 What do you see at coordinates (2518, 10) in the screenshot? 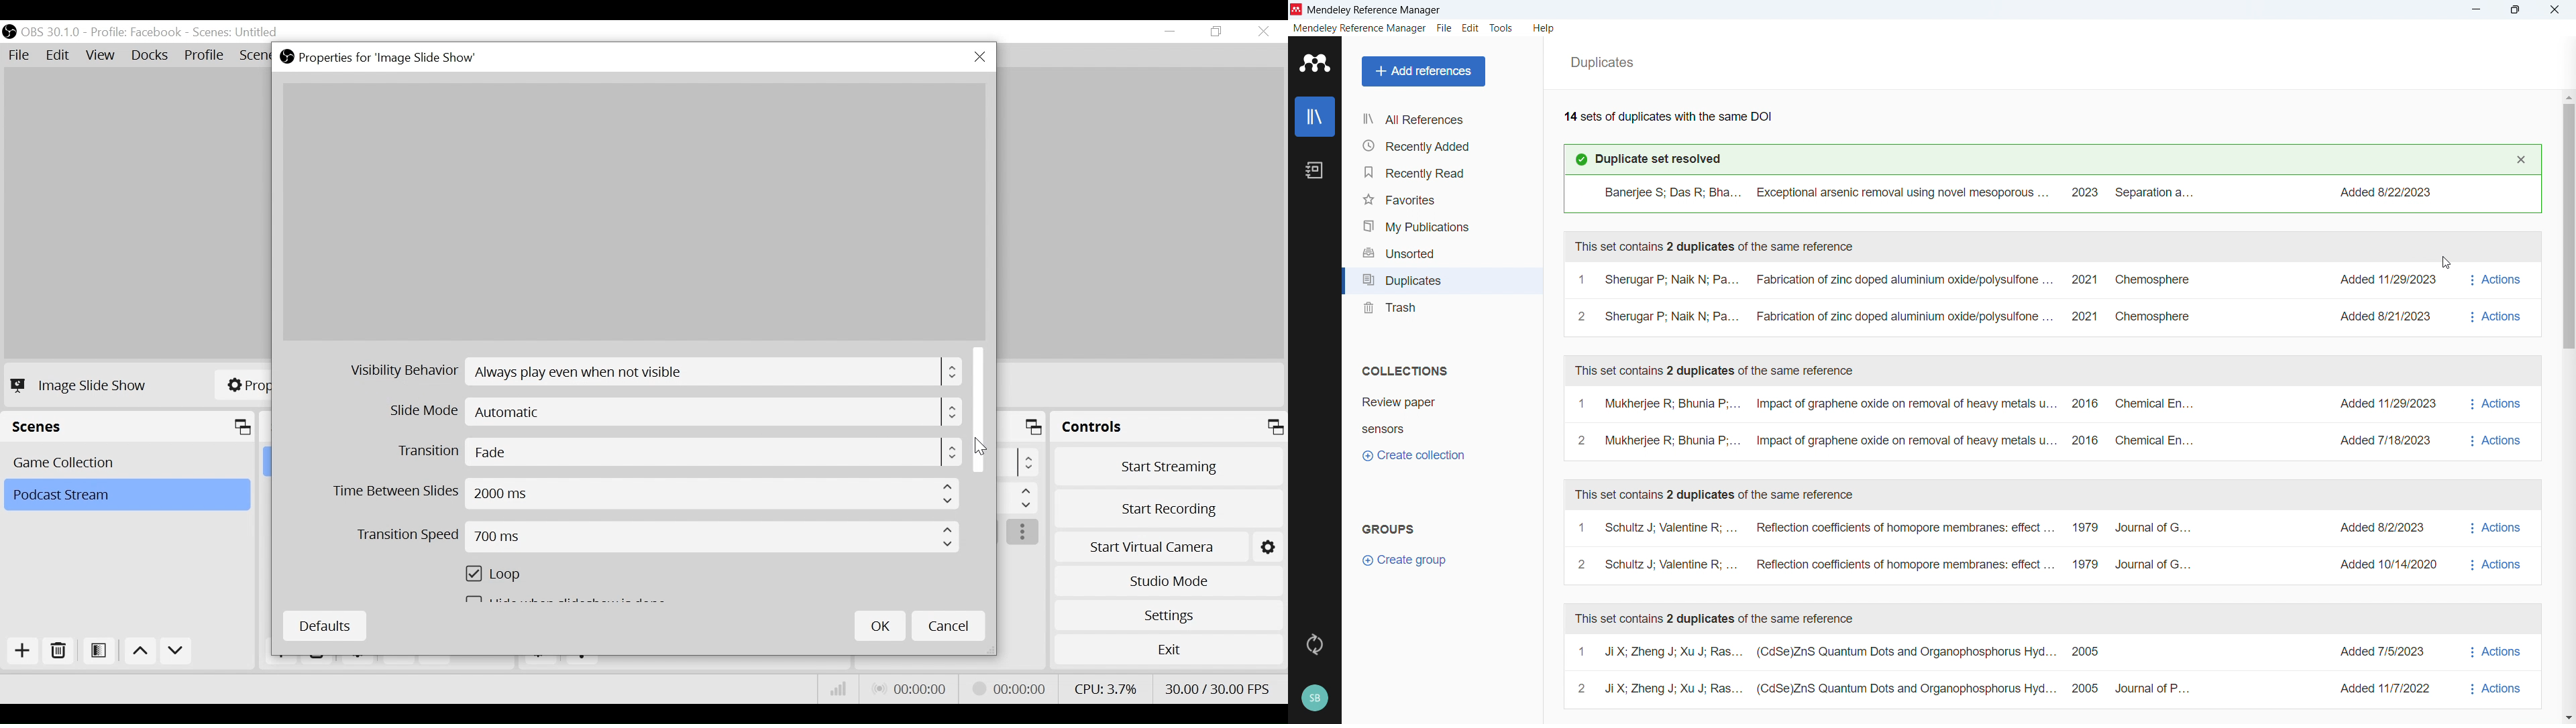
I see `maximise ` at bounding box center [2518, 10].